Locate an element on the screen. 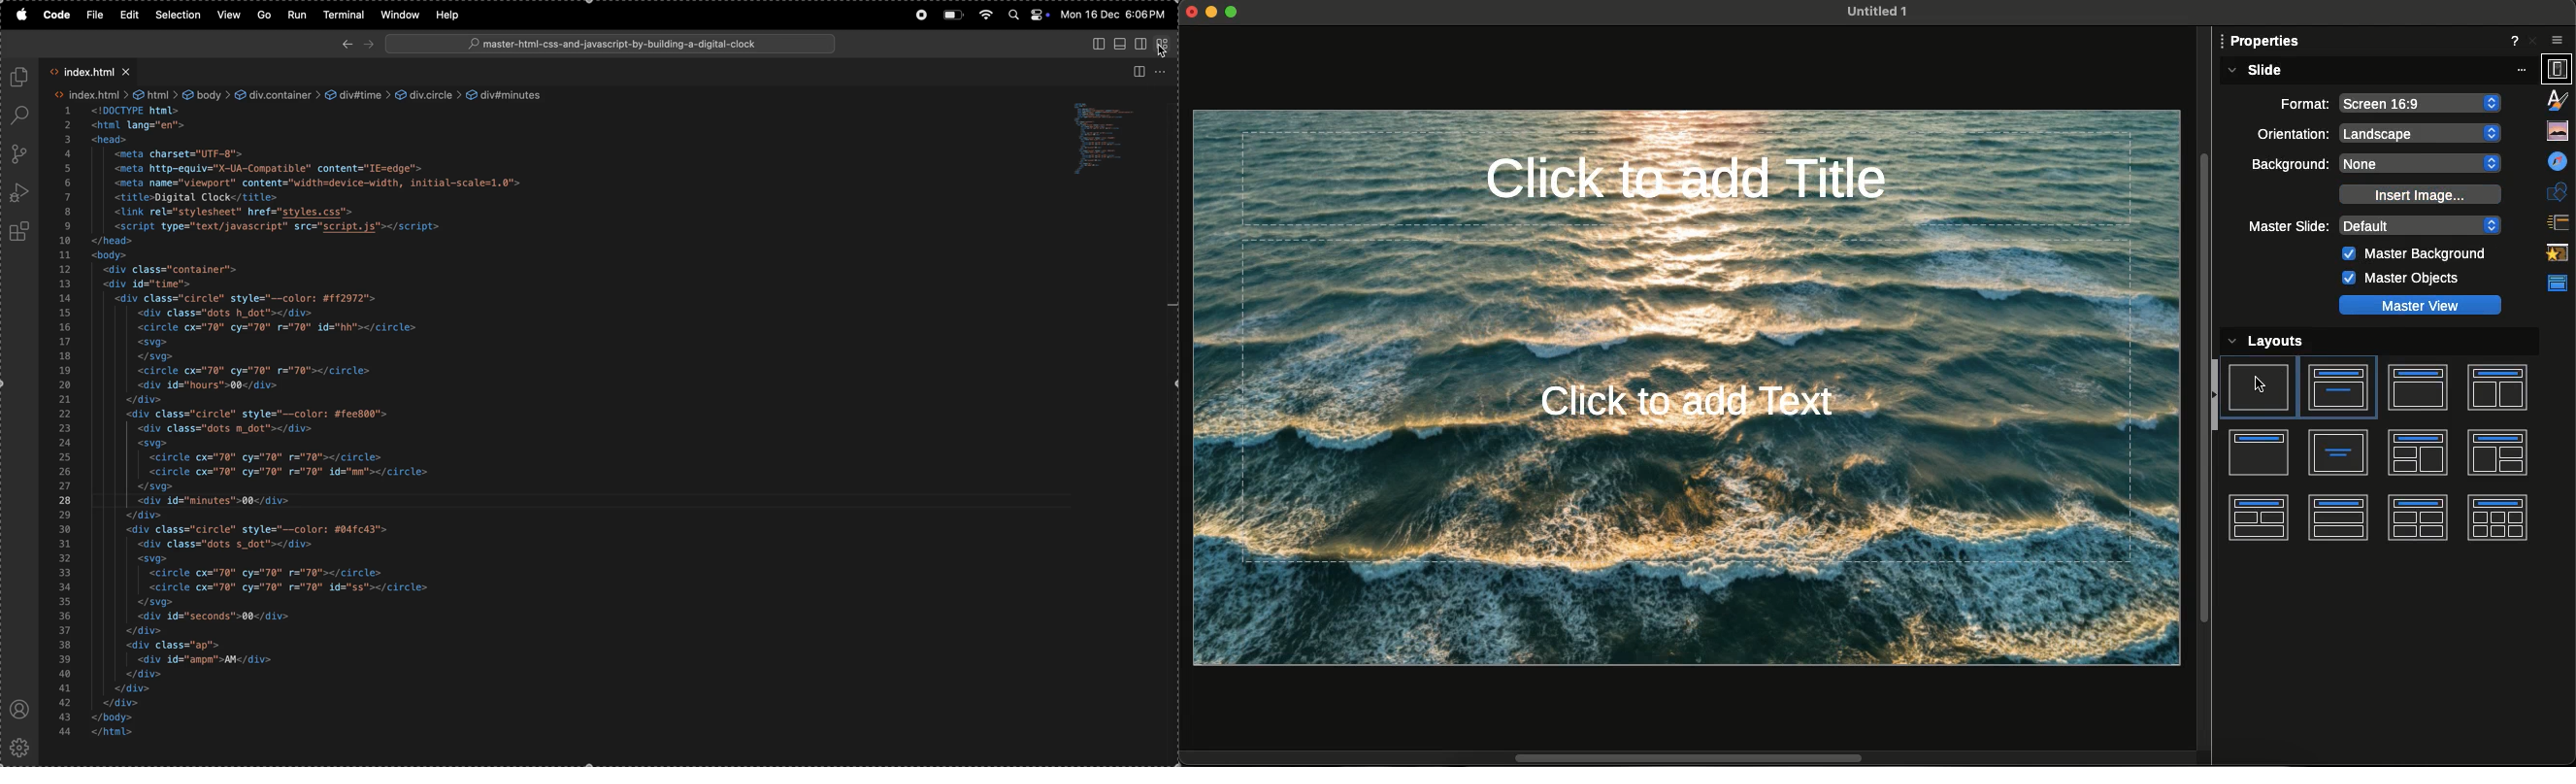 The height and width of the screenshot is (784, 2576). Minimize is located at coordinates (1212, 14).